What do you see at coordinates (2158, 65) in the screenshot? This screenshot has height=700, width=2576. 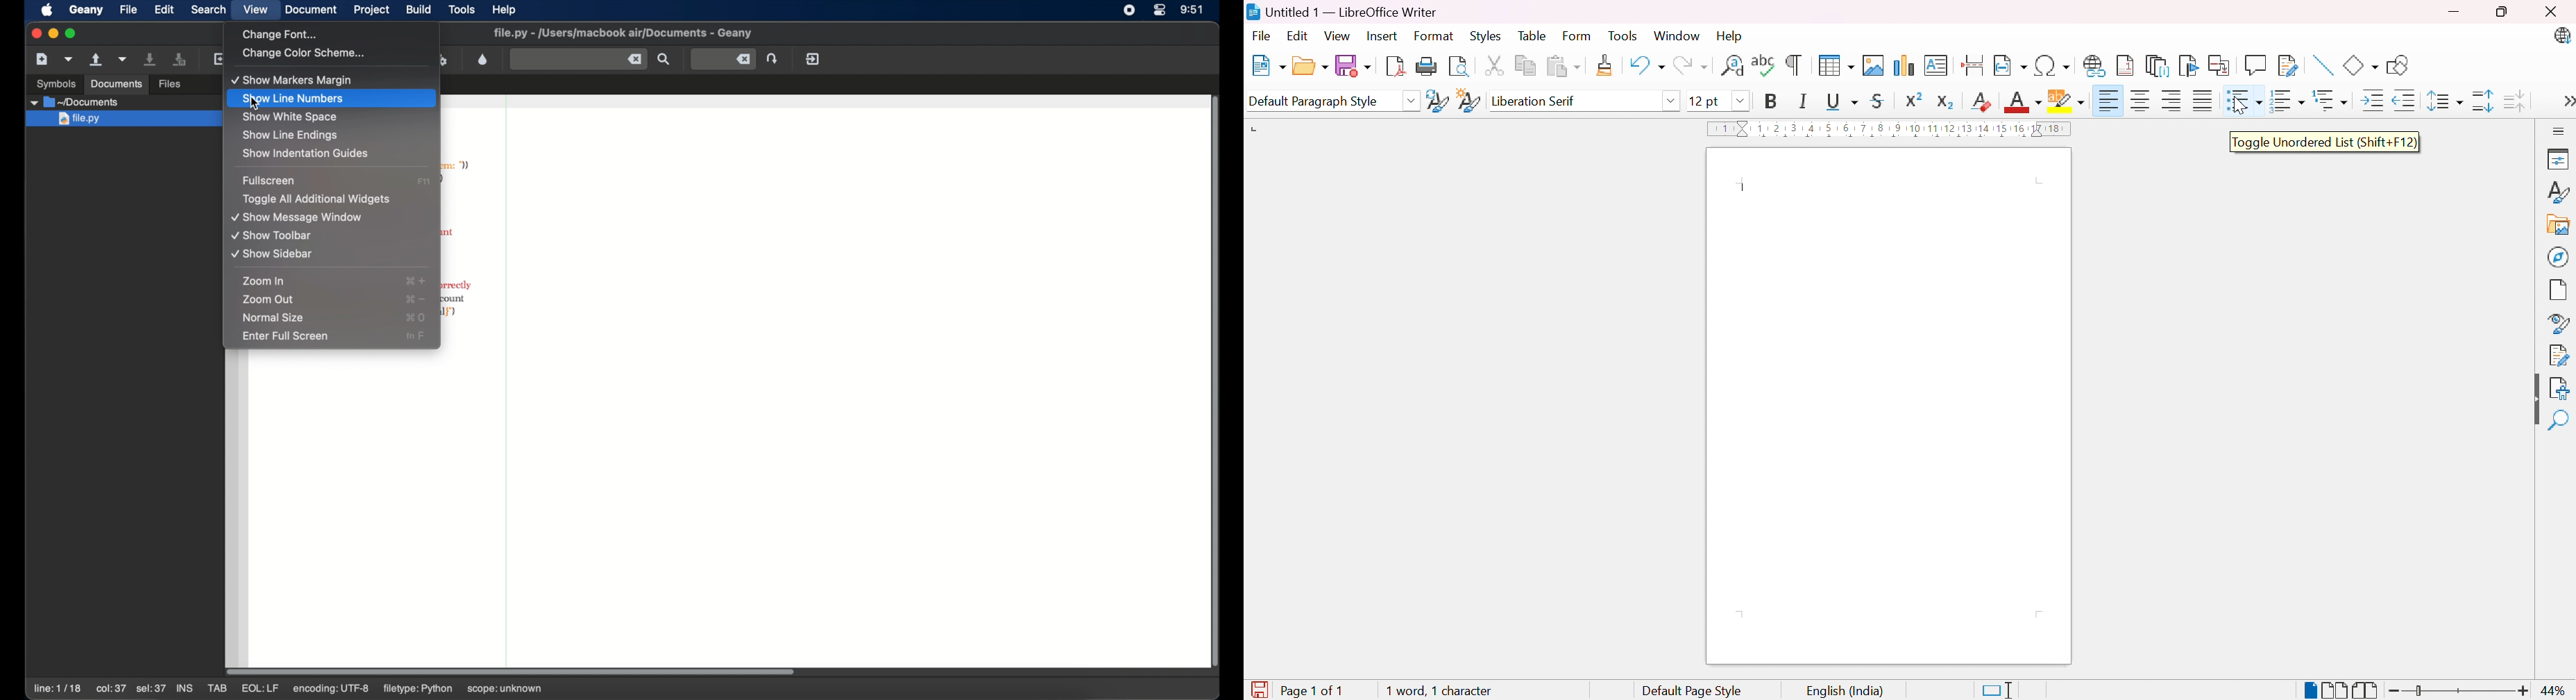 I see `Insert endnote` at bounding box center [2158, 65].